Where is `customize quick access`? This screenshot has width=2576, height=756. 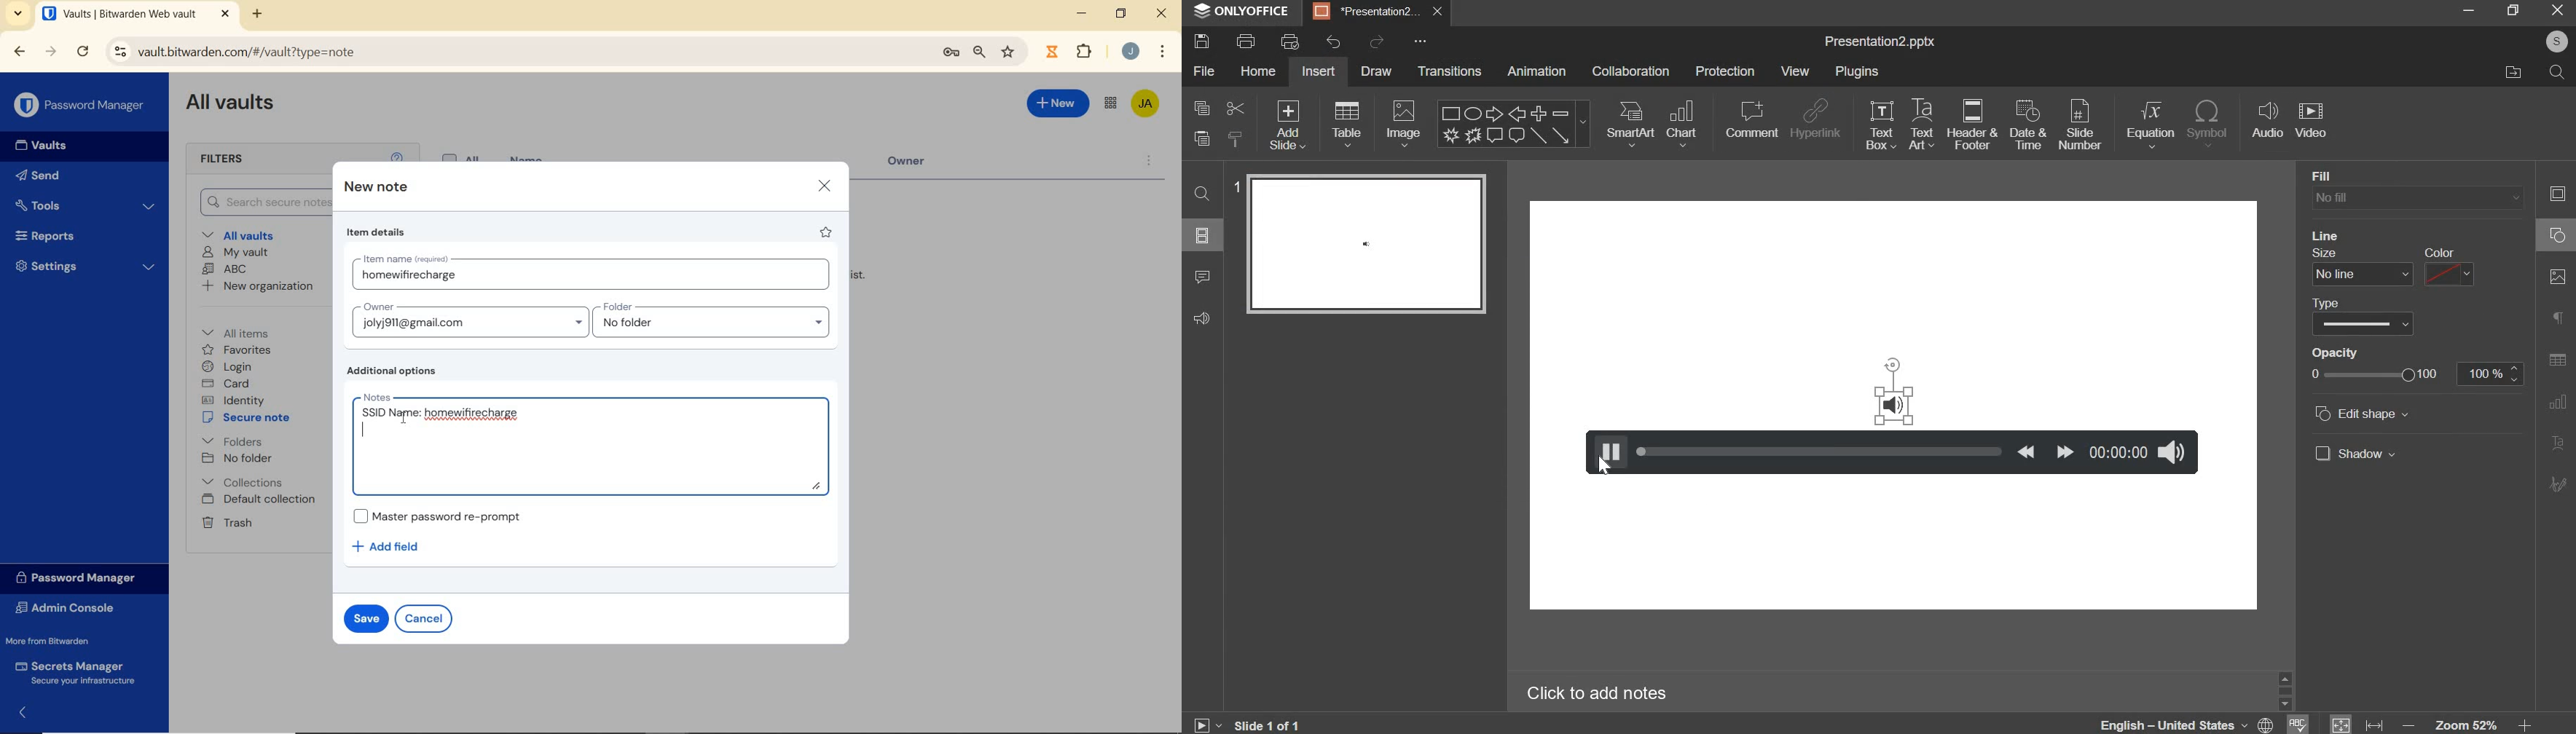
customize quick access is located at coordinates (1418, 41).